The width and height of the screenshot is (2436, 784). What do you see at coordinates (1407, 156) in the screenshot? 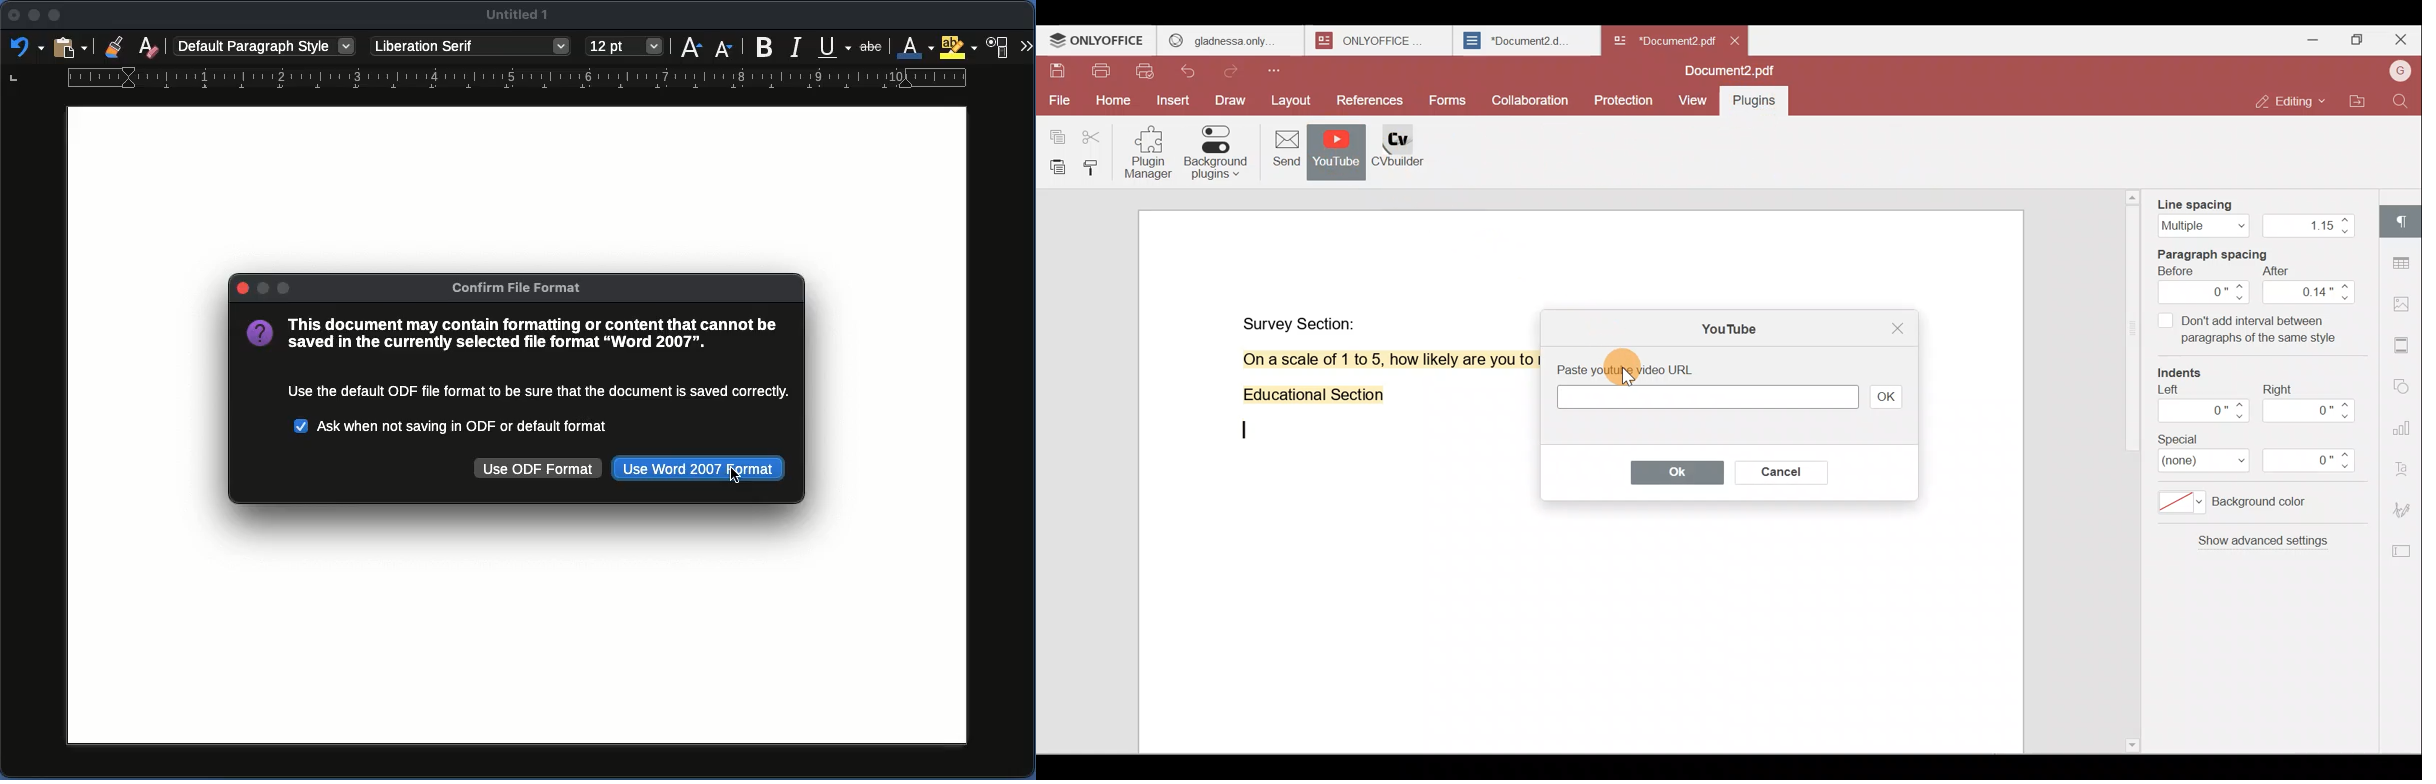
I see `CV builder` at bounding box center [1407, 156].